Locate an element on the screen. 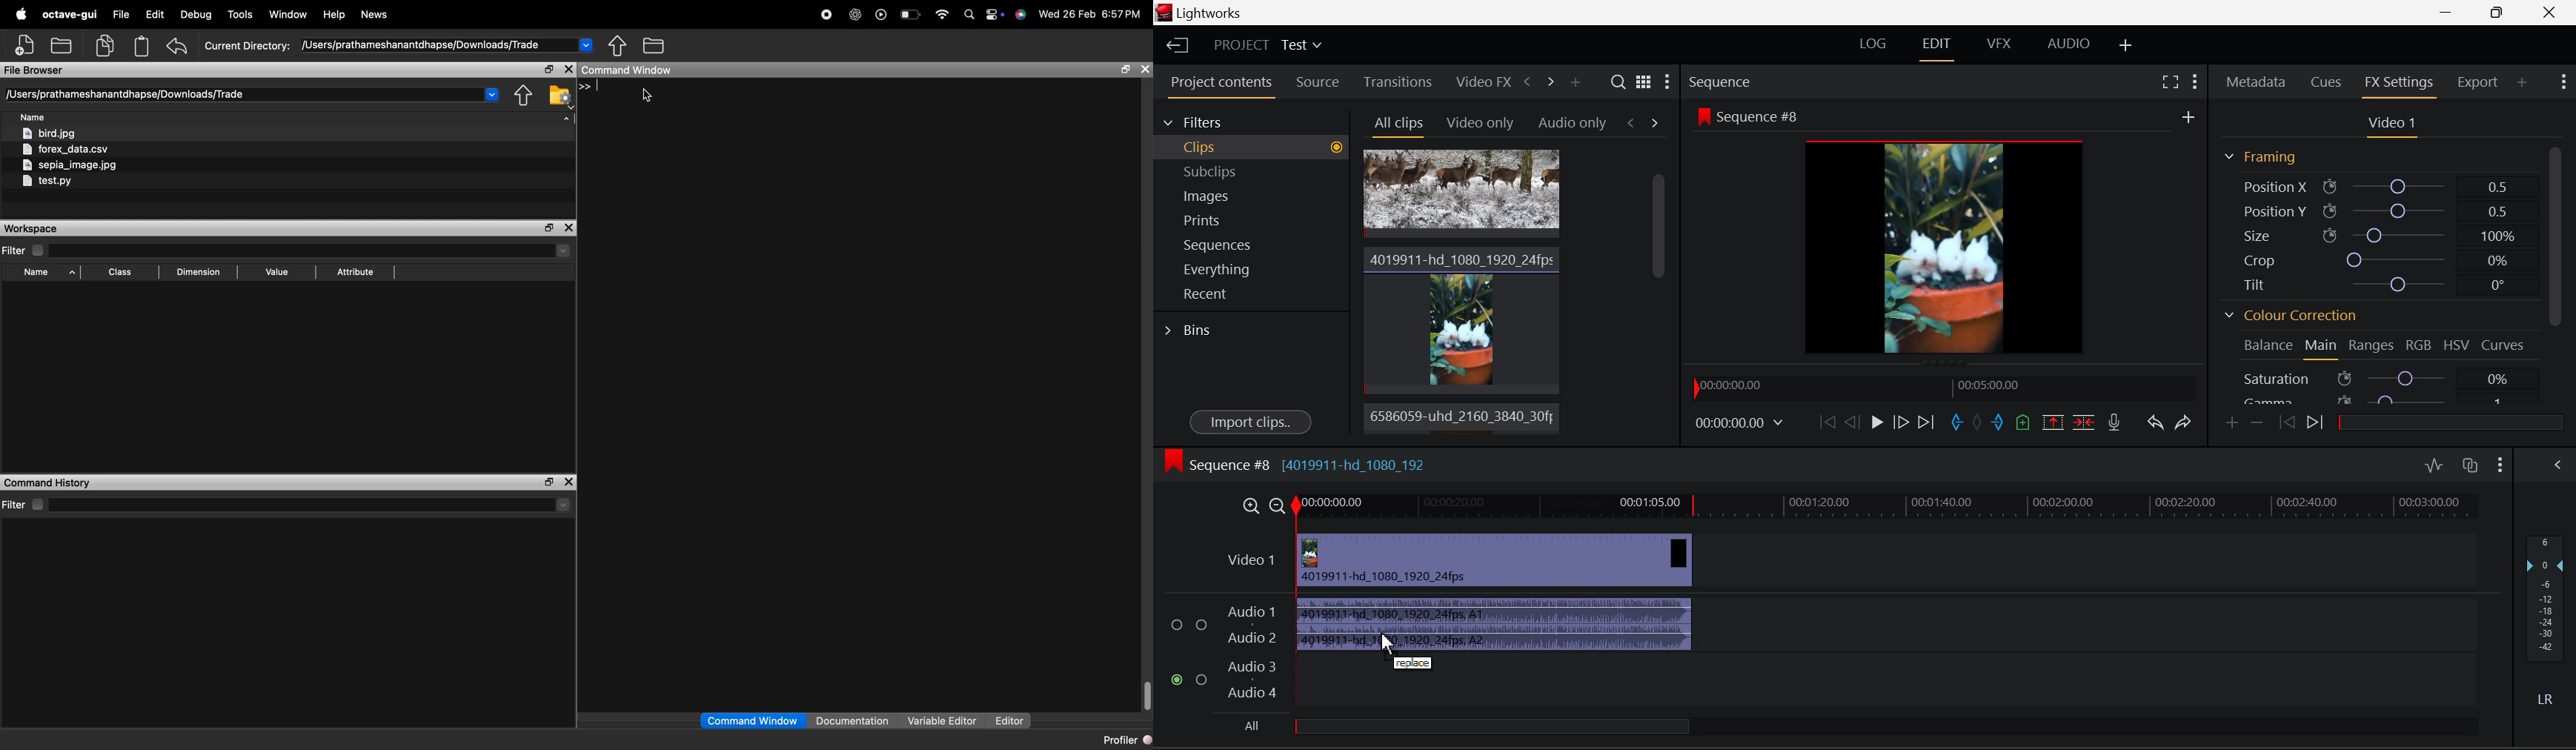 Image resolution: width=2576 pixels, height=756 pixels. RGB is located at coordinates (2417, 344).